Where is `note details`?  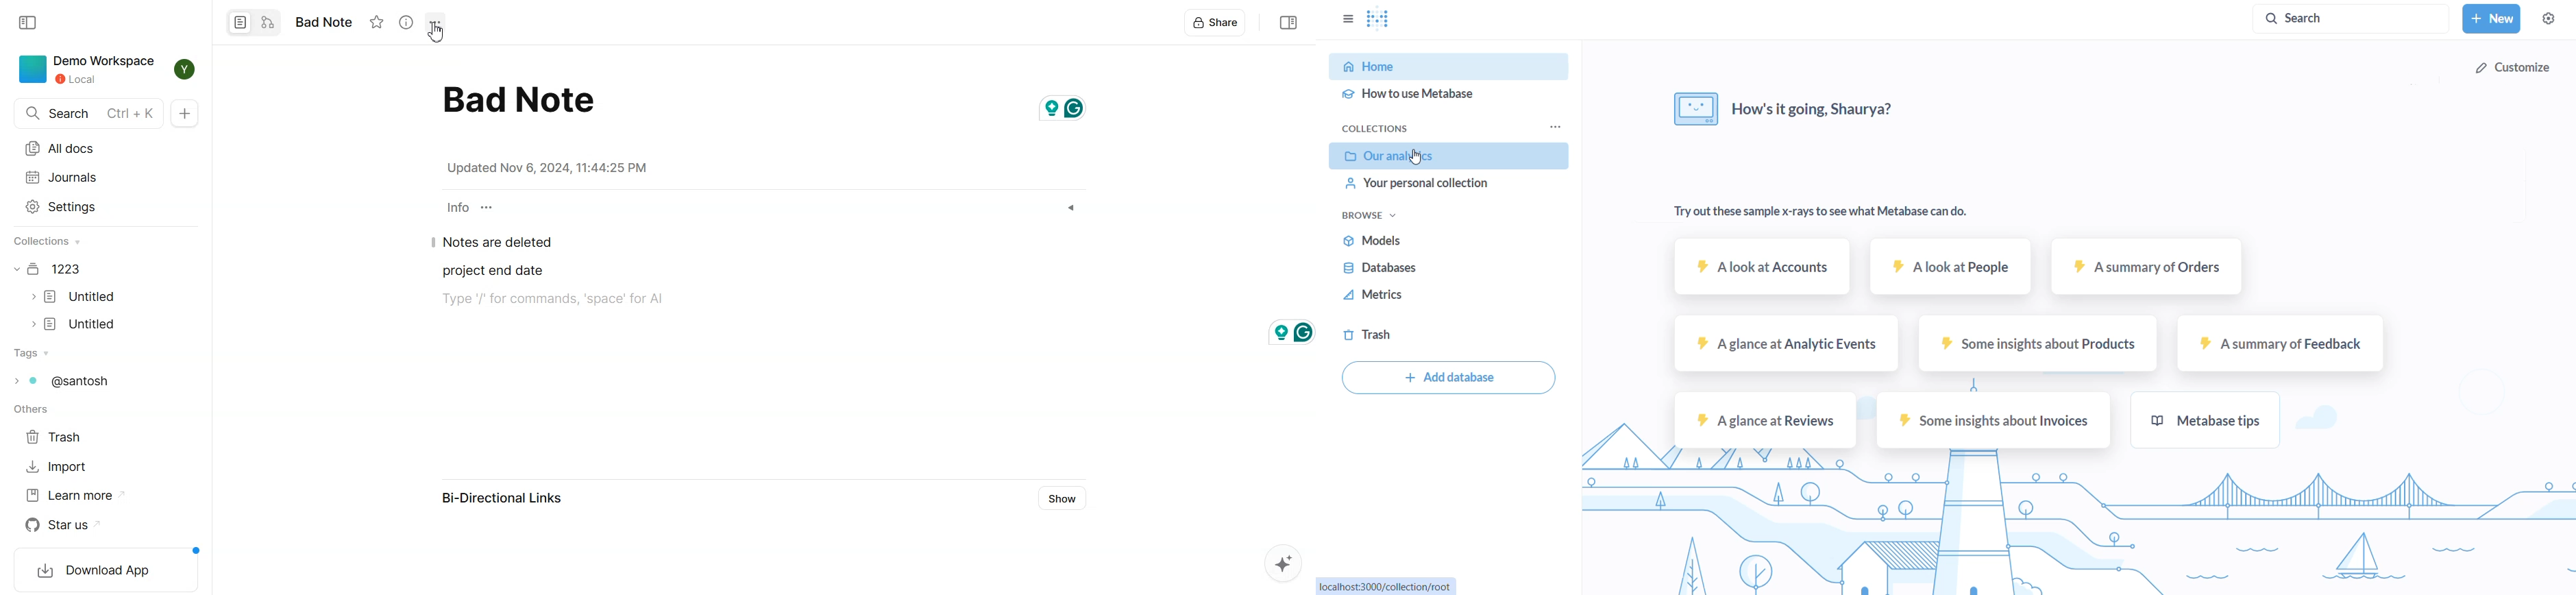 note details is located at coordinates (543, 167).